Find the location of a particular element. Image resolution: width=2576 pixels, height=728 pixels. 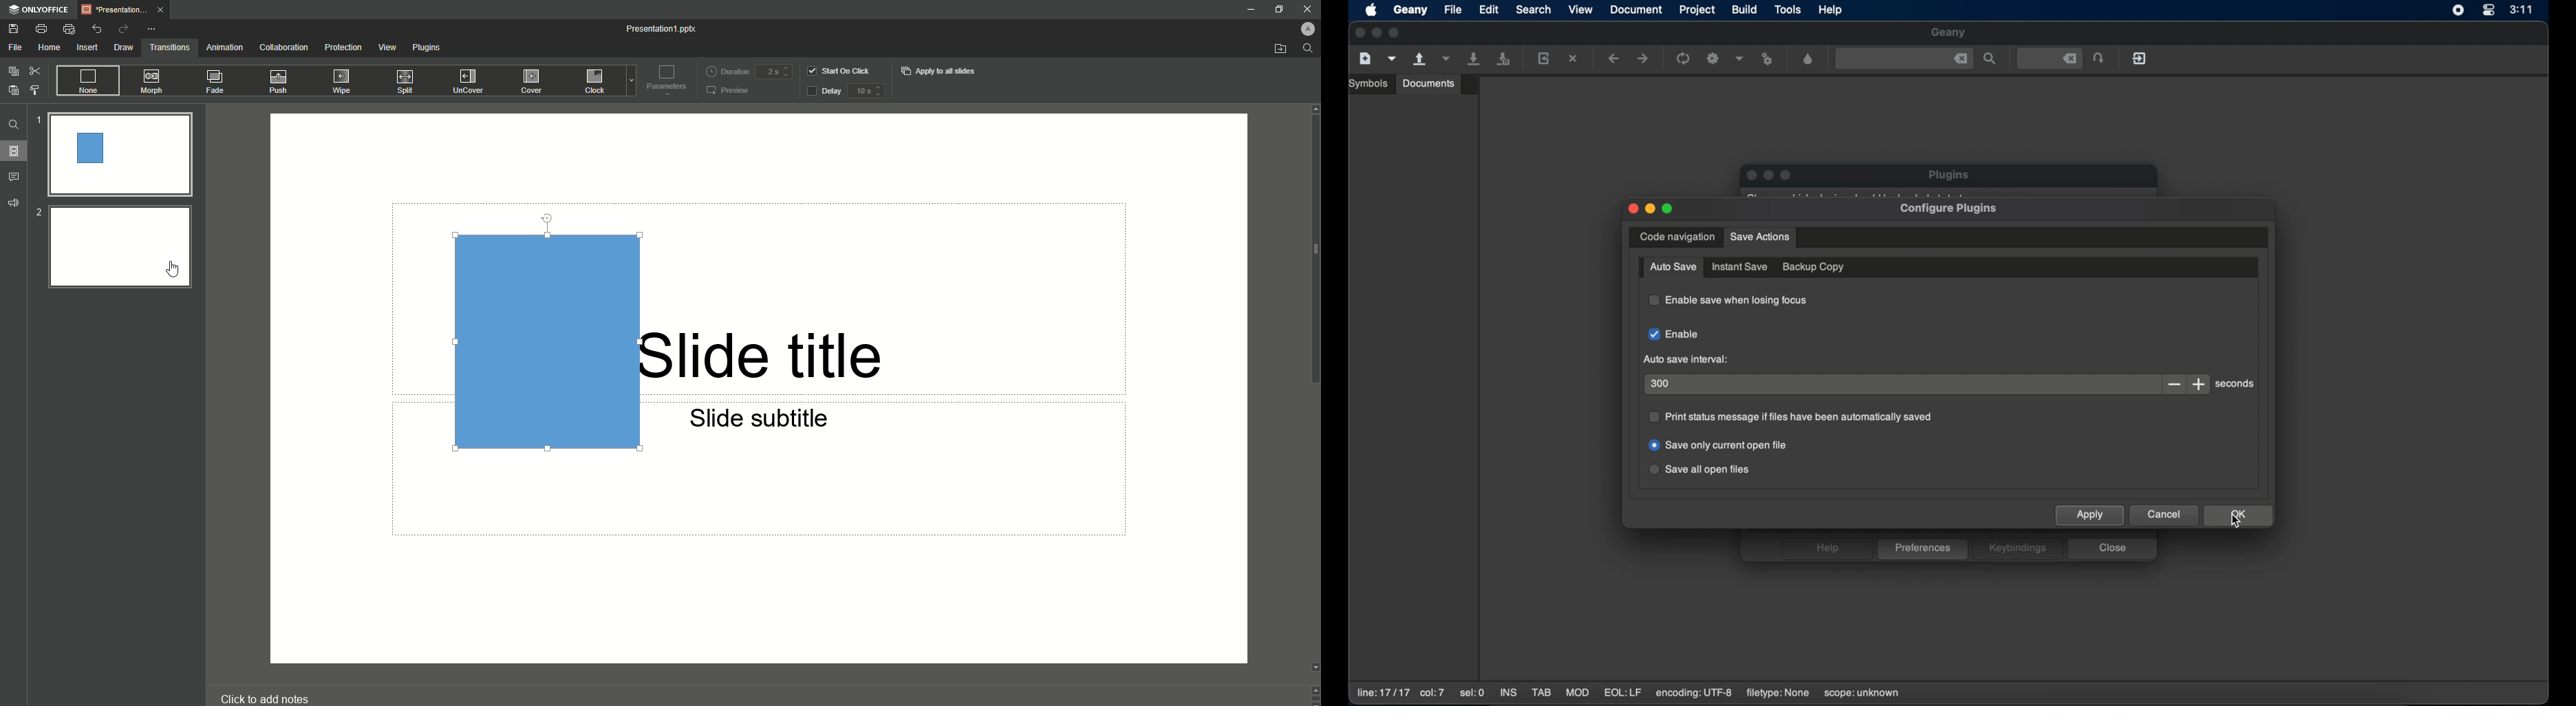

Redo is located at coordinates (125, 29).